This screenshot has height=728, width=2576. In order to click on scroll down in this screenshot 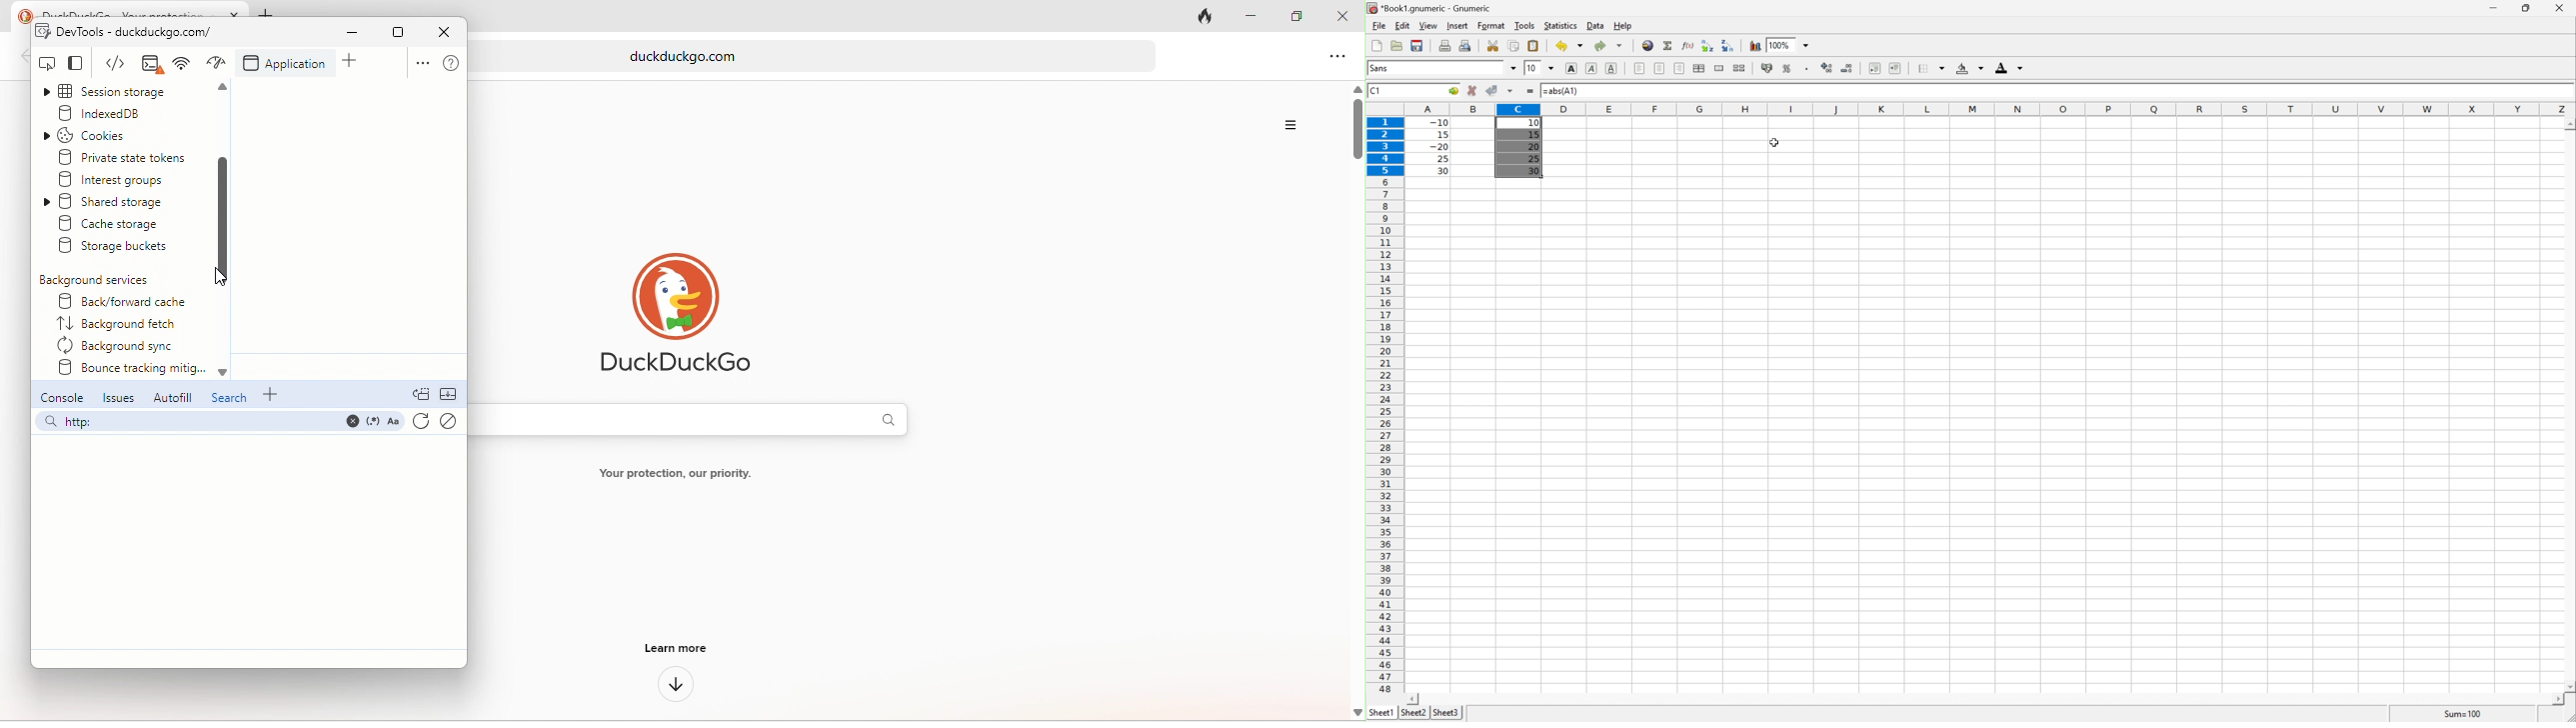, I will do `click(225, 223)`.